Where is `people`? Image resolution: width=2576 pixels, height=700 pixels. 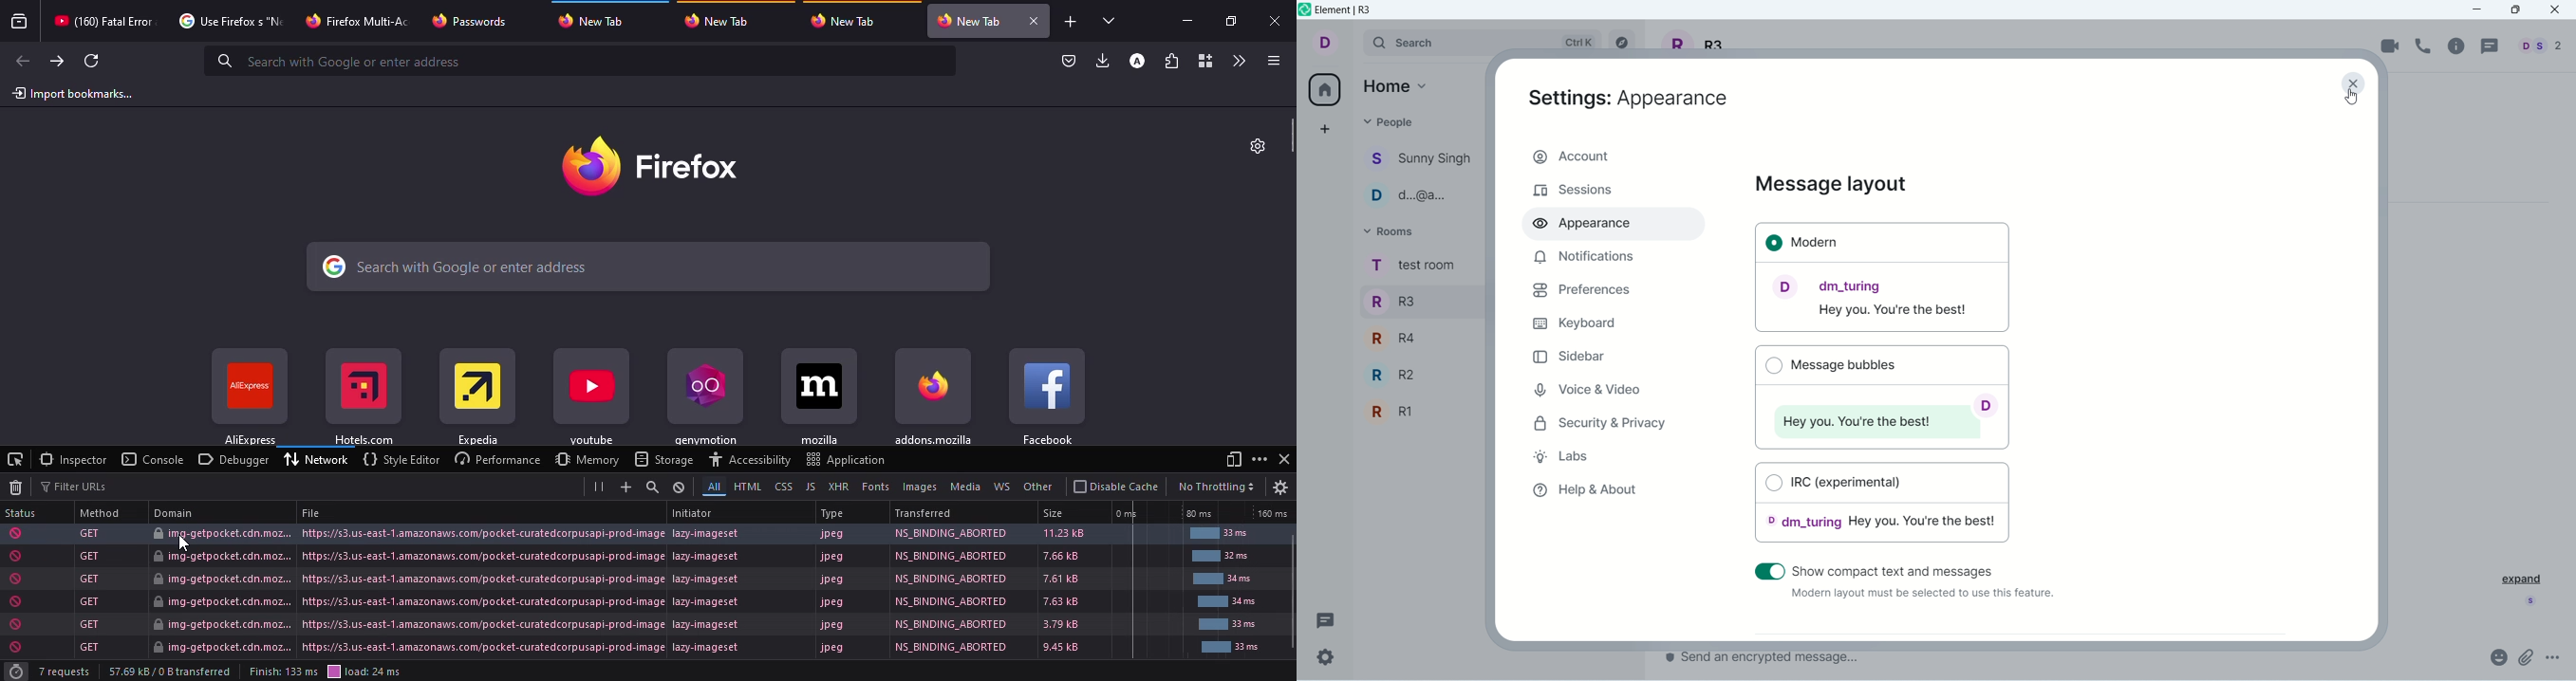
people is located at coordinates (2538, 46).